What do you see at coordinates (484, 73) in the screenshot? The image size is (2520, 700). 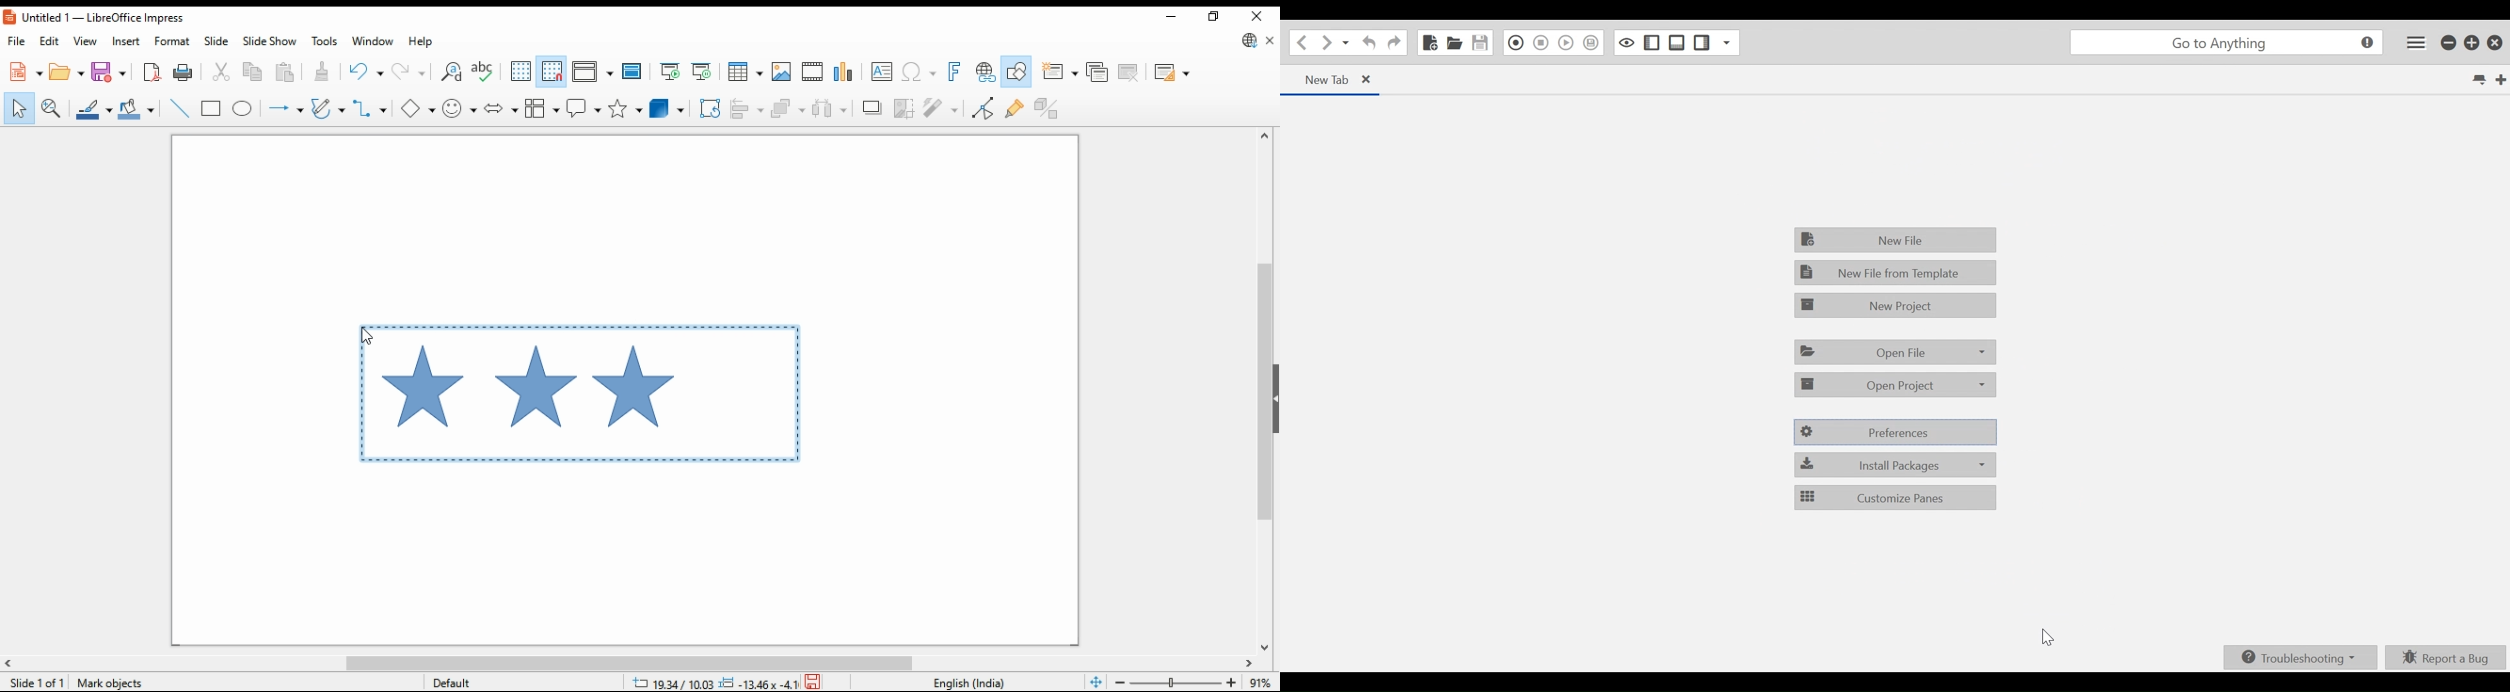 I see `check spelling` at bounding box center [484, 73].